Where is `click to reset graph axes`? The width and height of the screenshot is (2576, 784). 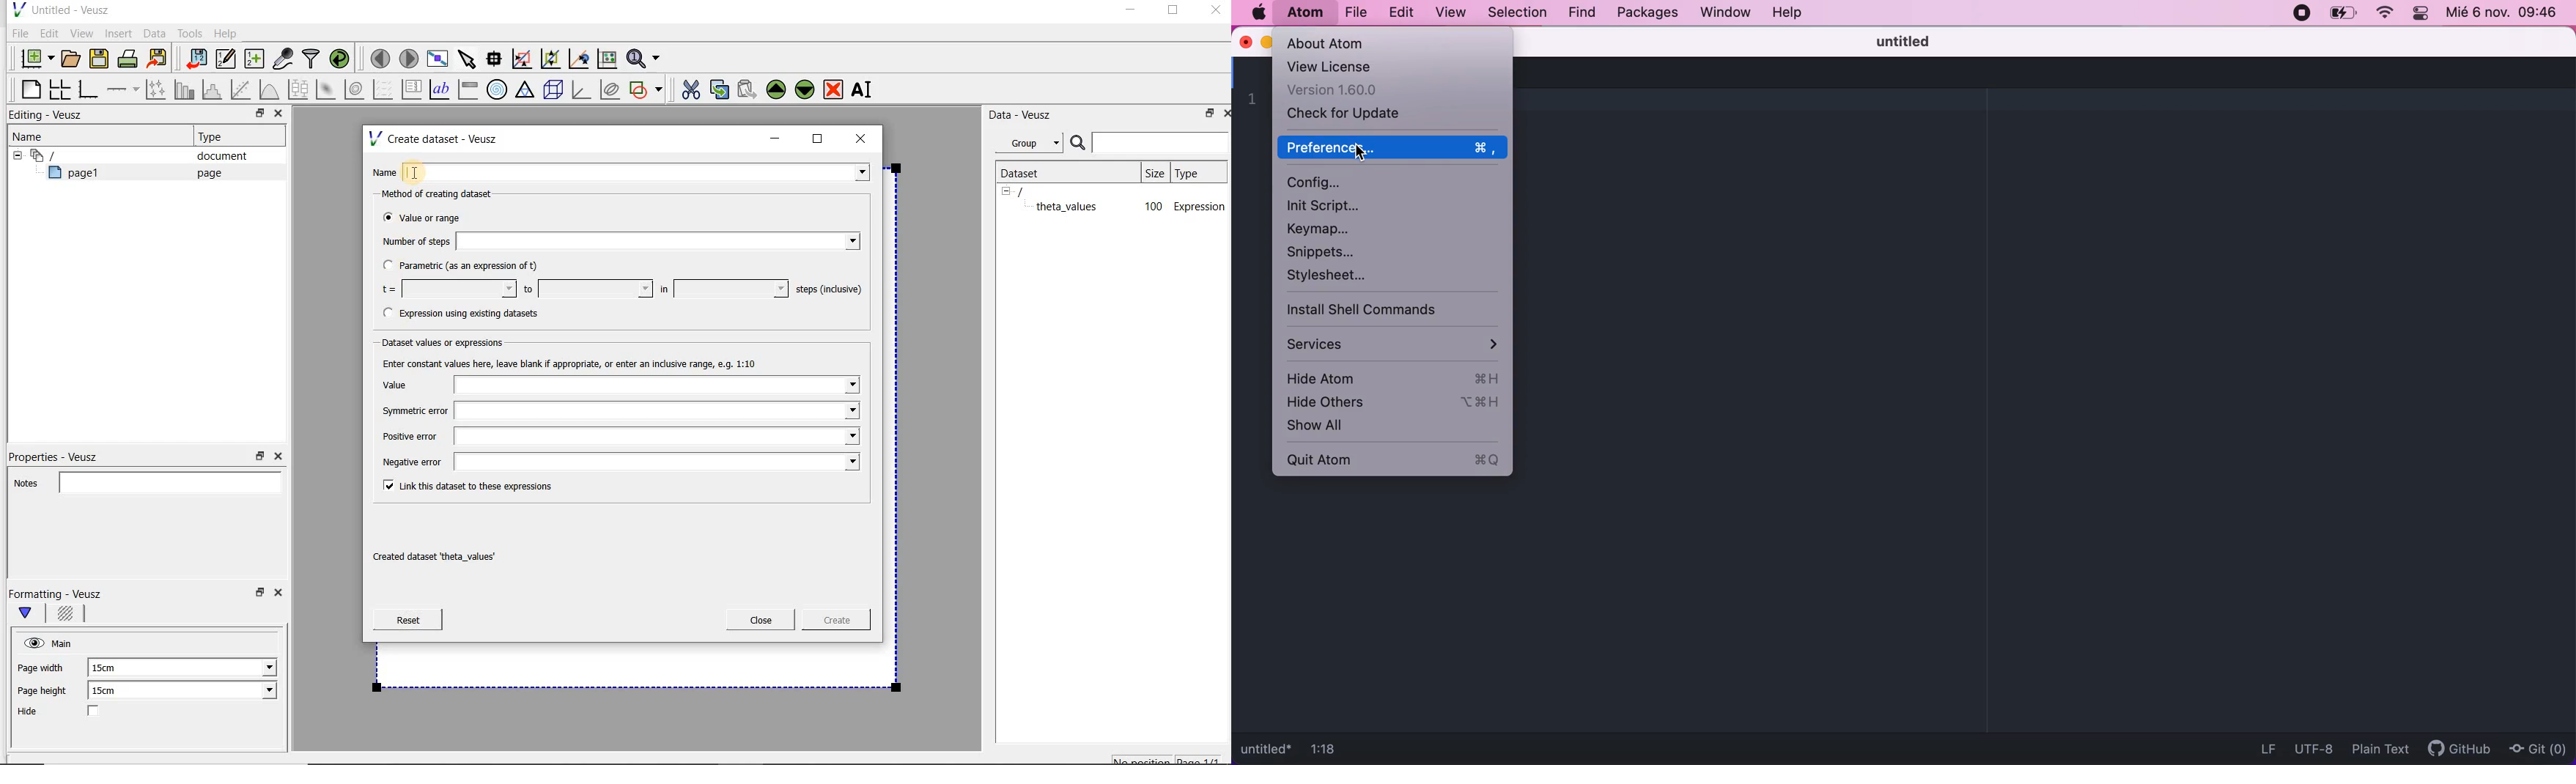 click to reset graph axes is located at coordinates (607, 58).